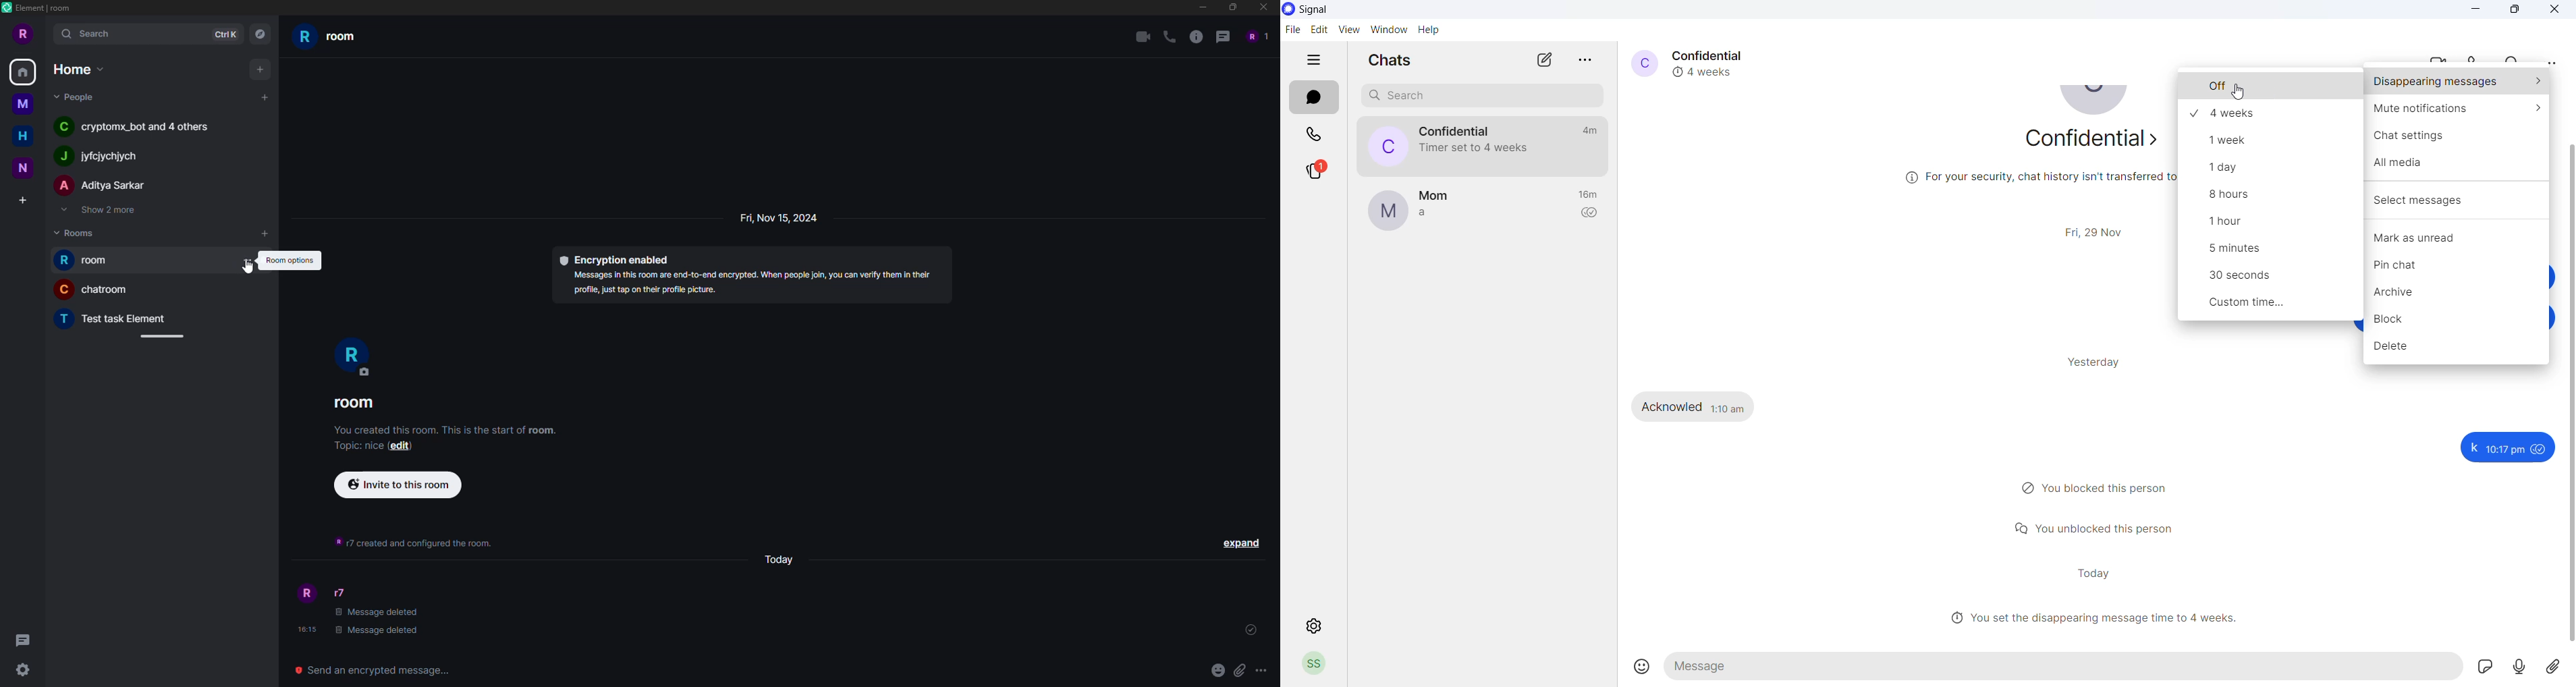  What do you see at coordinates (102, 185) in the screenshot?
I see `A Aditya Sarkar` at bounding box center [102, 185].